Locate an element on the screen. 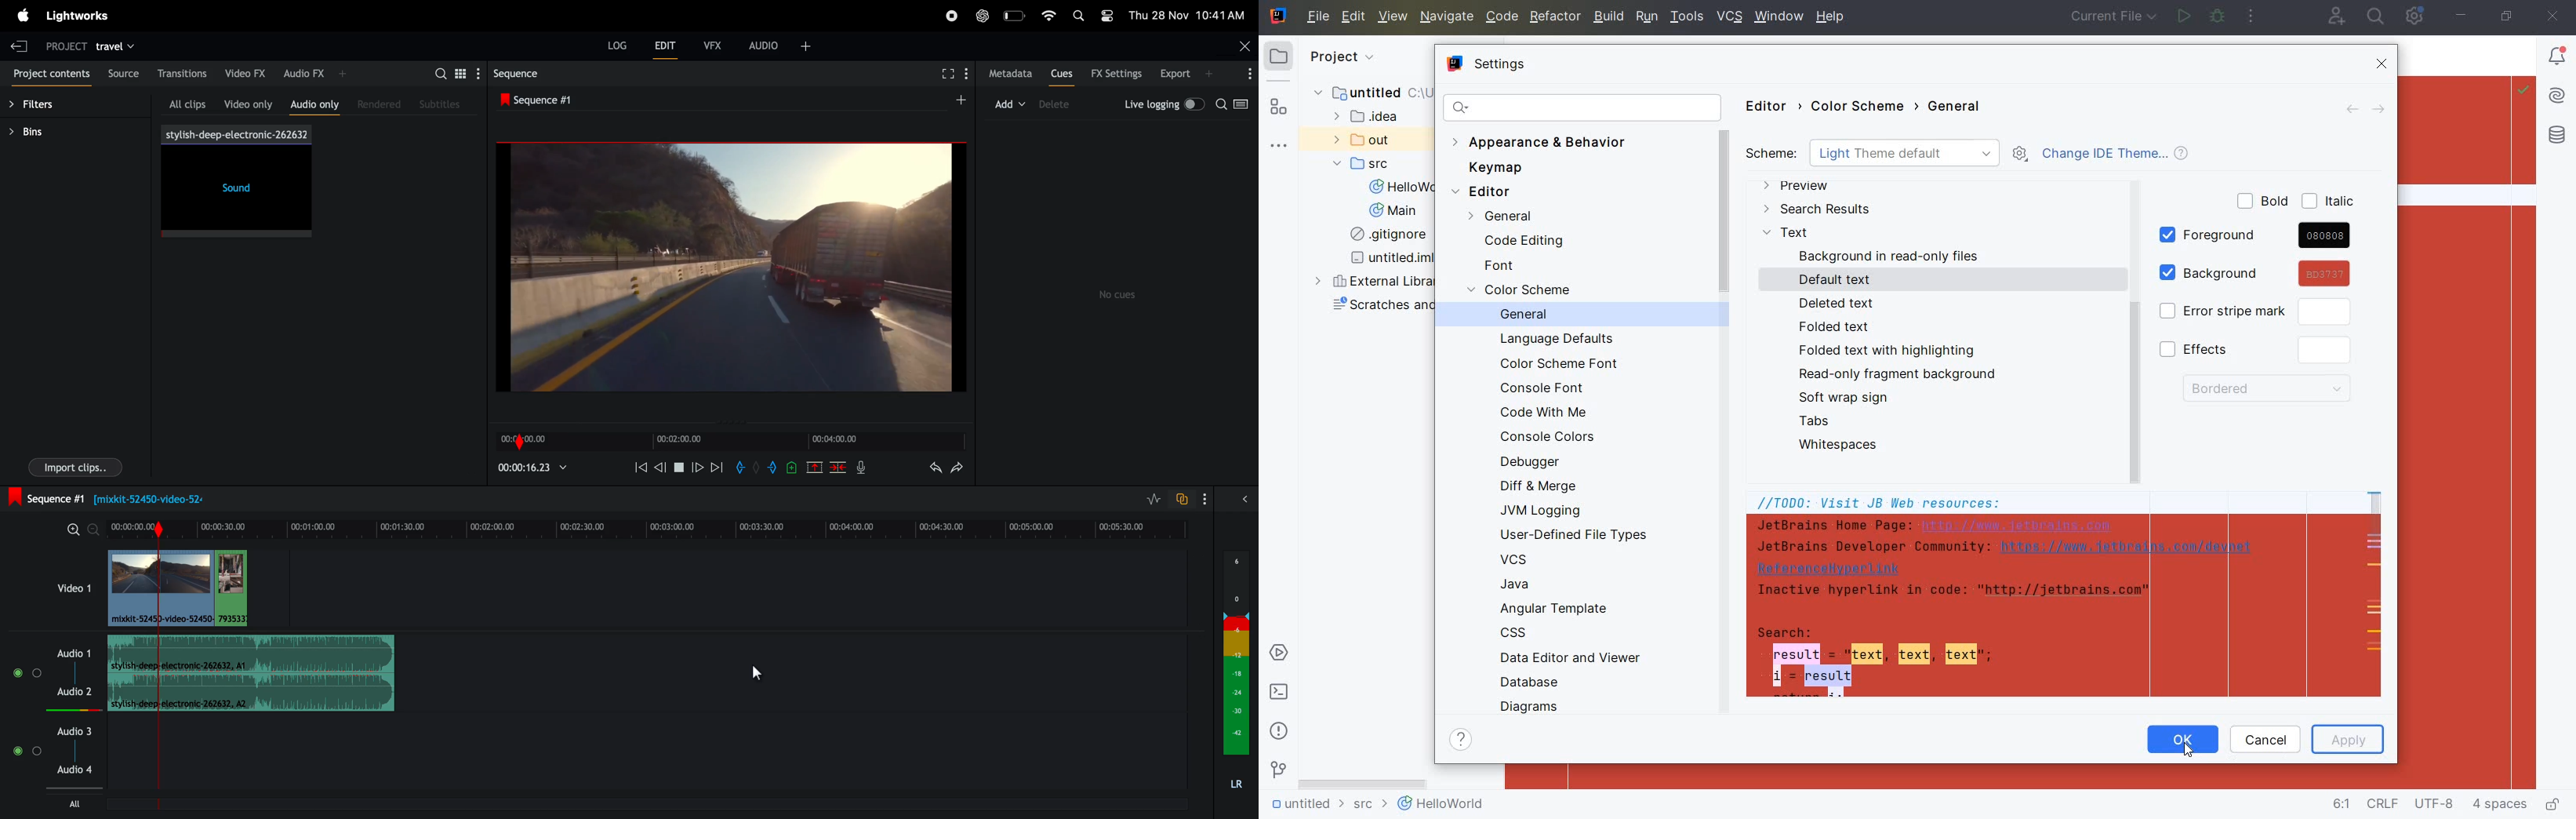 The image size is (2576, 840). version control is located at coordinates (1277, 772).